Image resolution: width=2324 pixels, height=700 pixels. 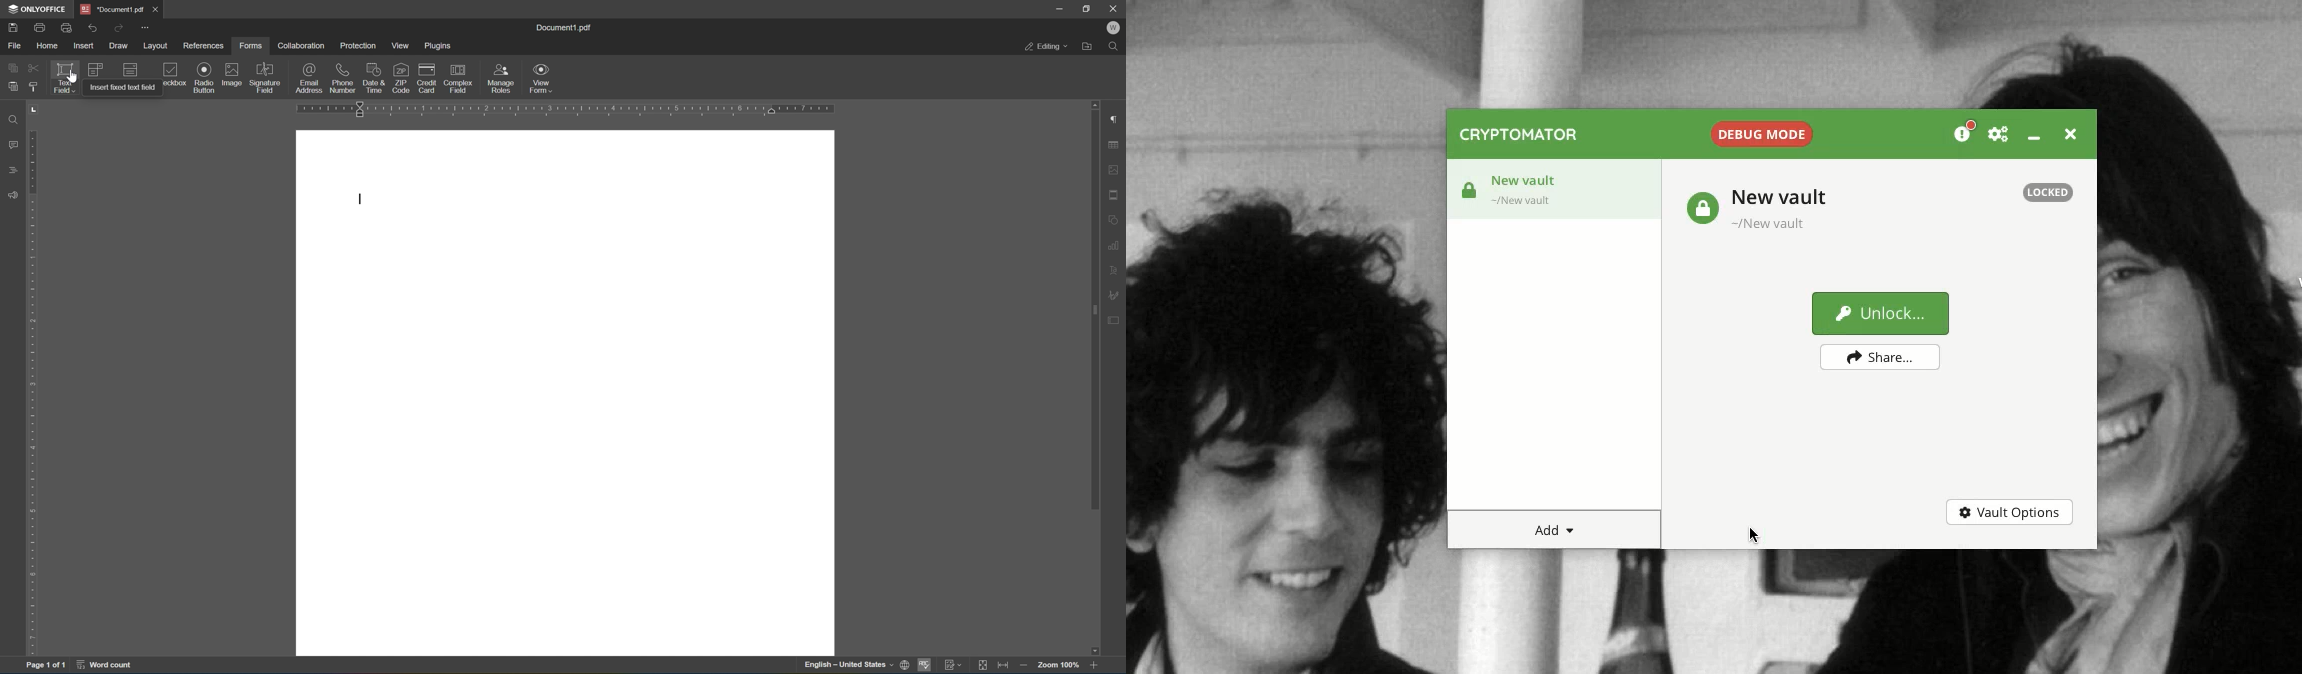 What do you see at coordinates (120, 47) in the screenshot?
I see `draw` at bounding box center [120, 47].